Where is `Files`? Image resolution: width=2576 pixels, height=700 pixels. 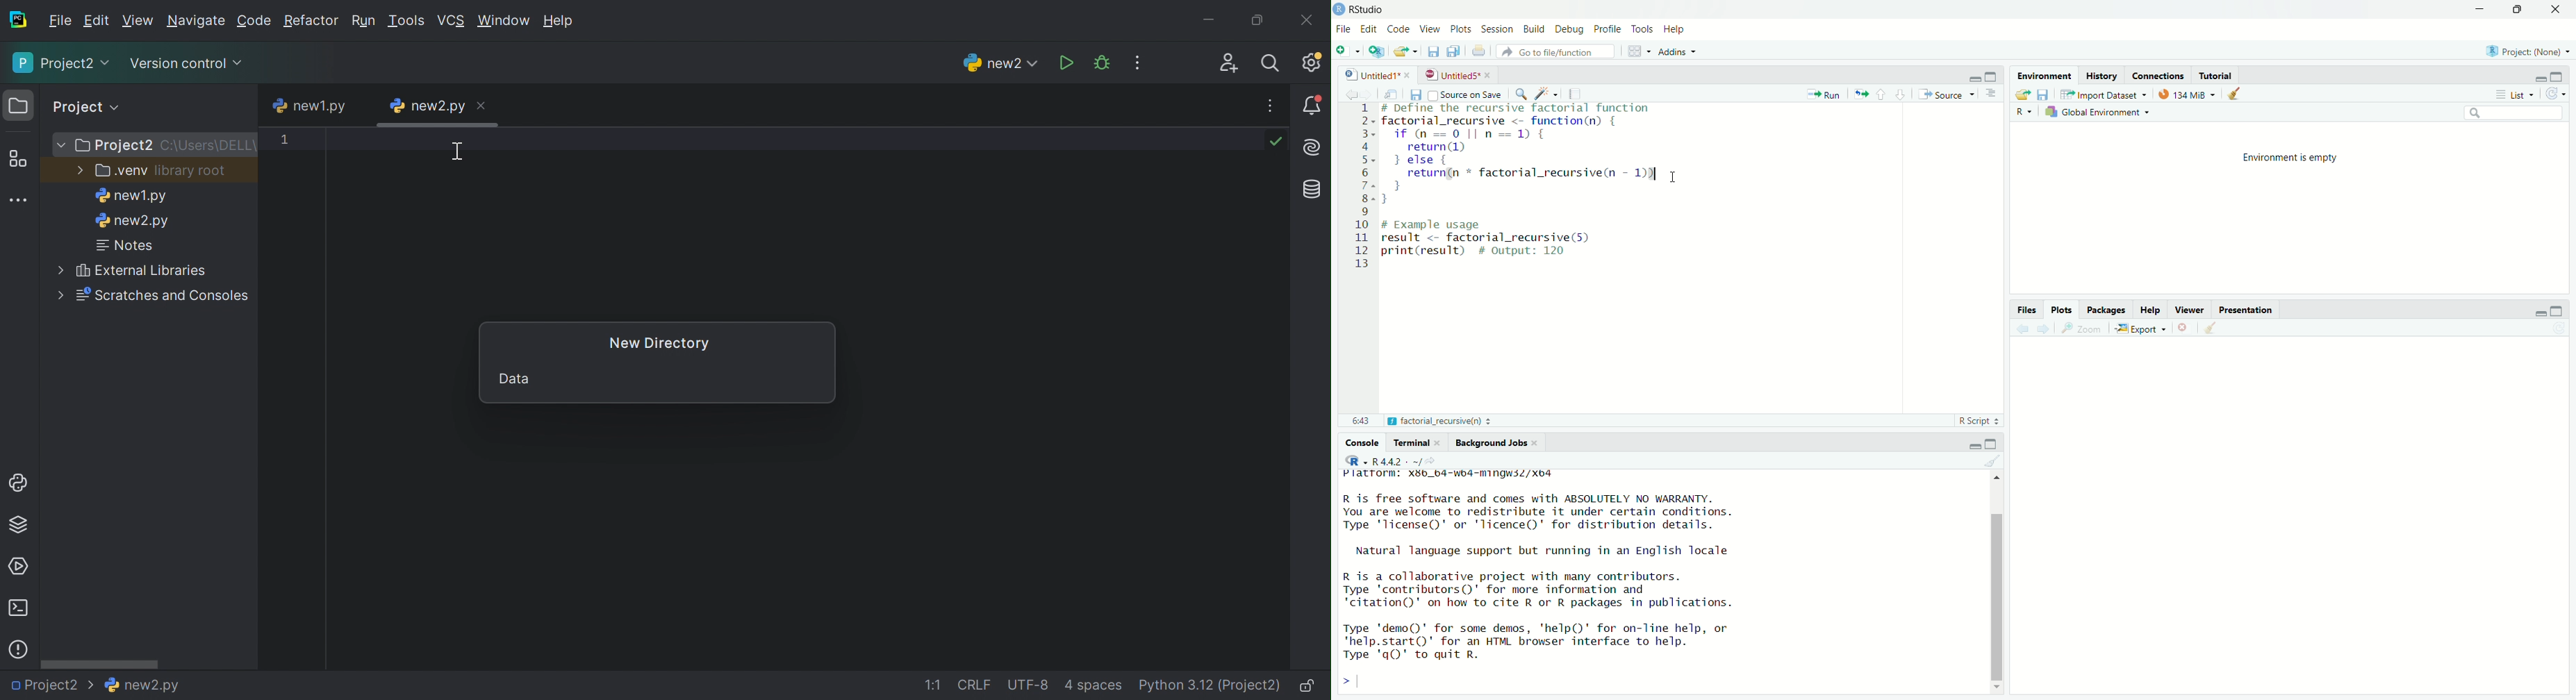 Files is located at coordinates (2027, 309).